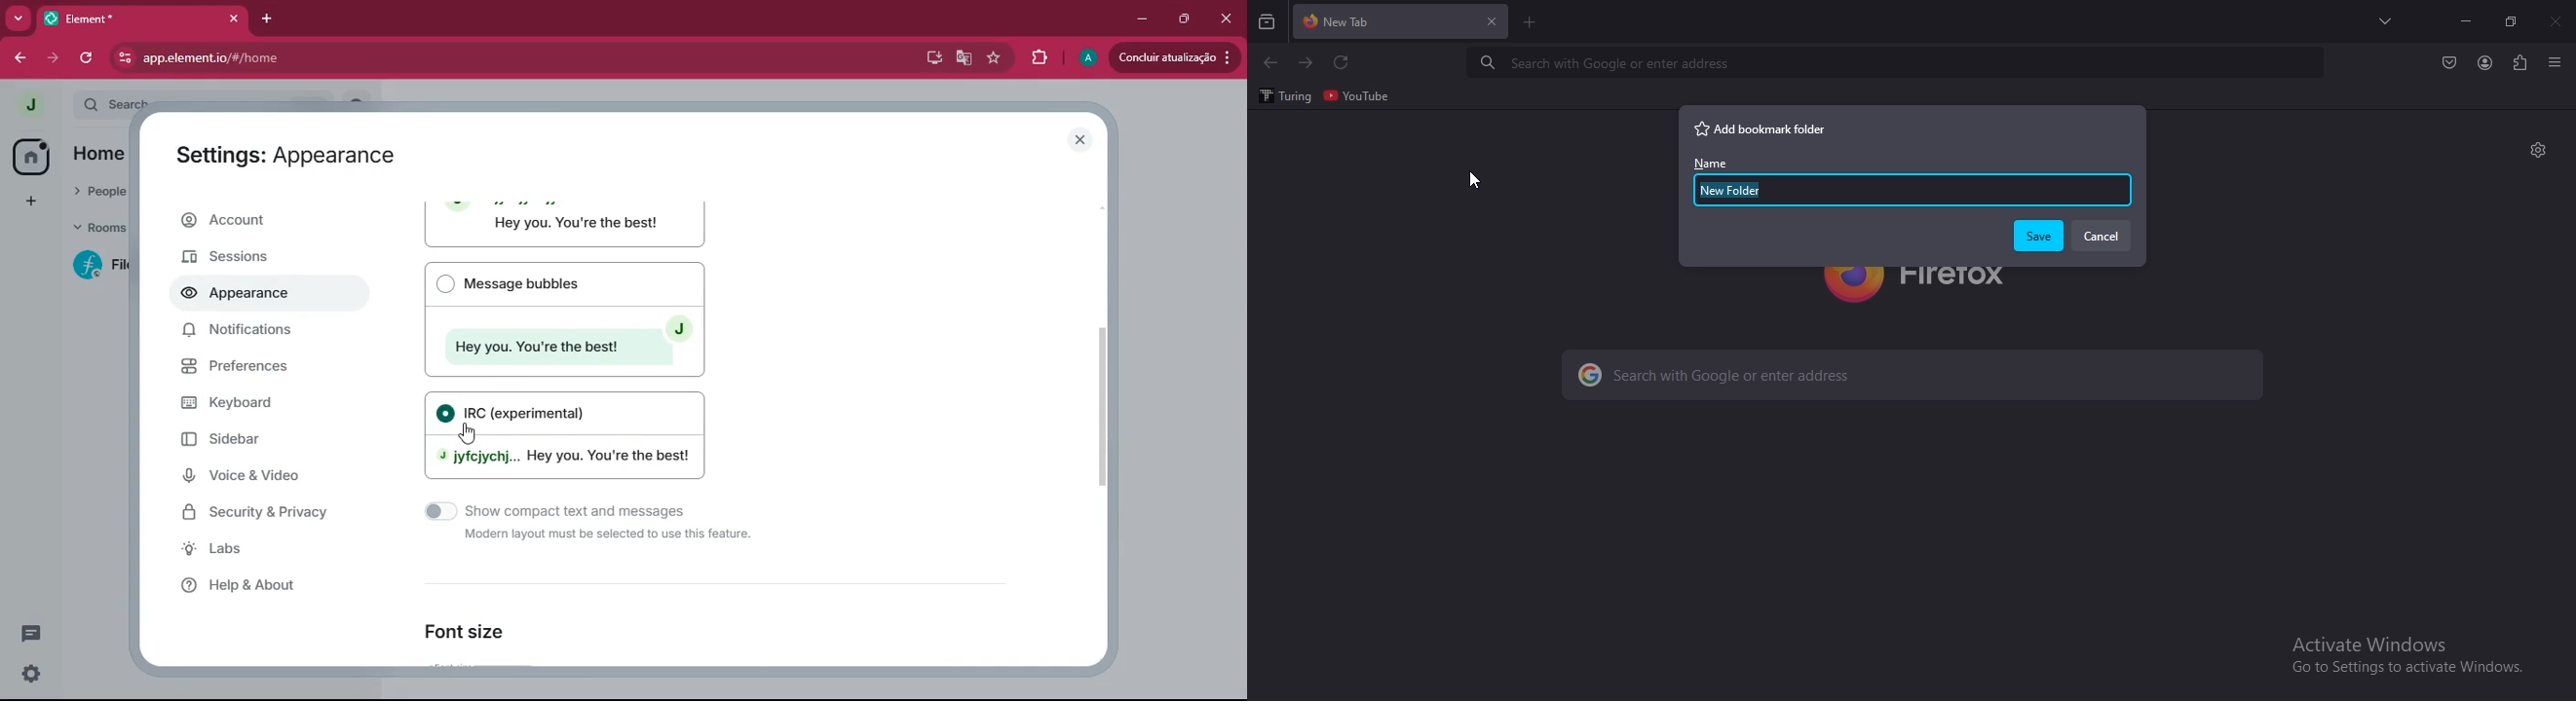  What do you see at coordinates (287, 154) in the screenshot?
I see `Settings: Appearance` at bounding box center [287, 154].